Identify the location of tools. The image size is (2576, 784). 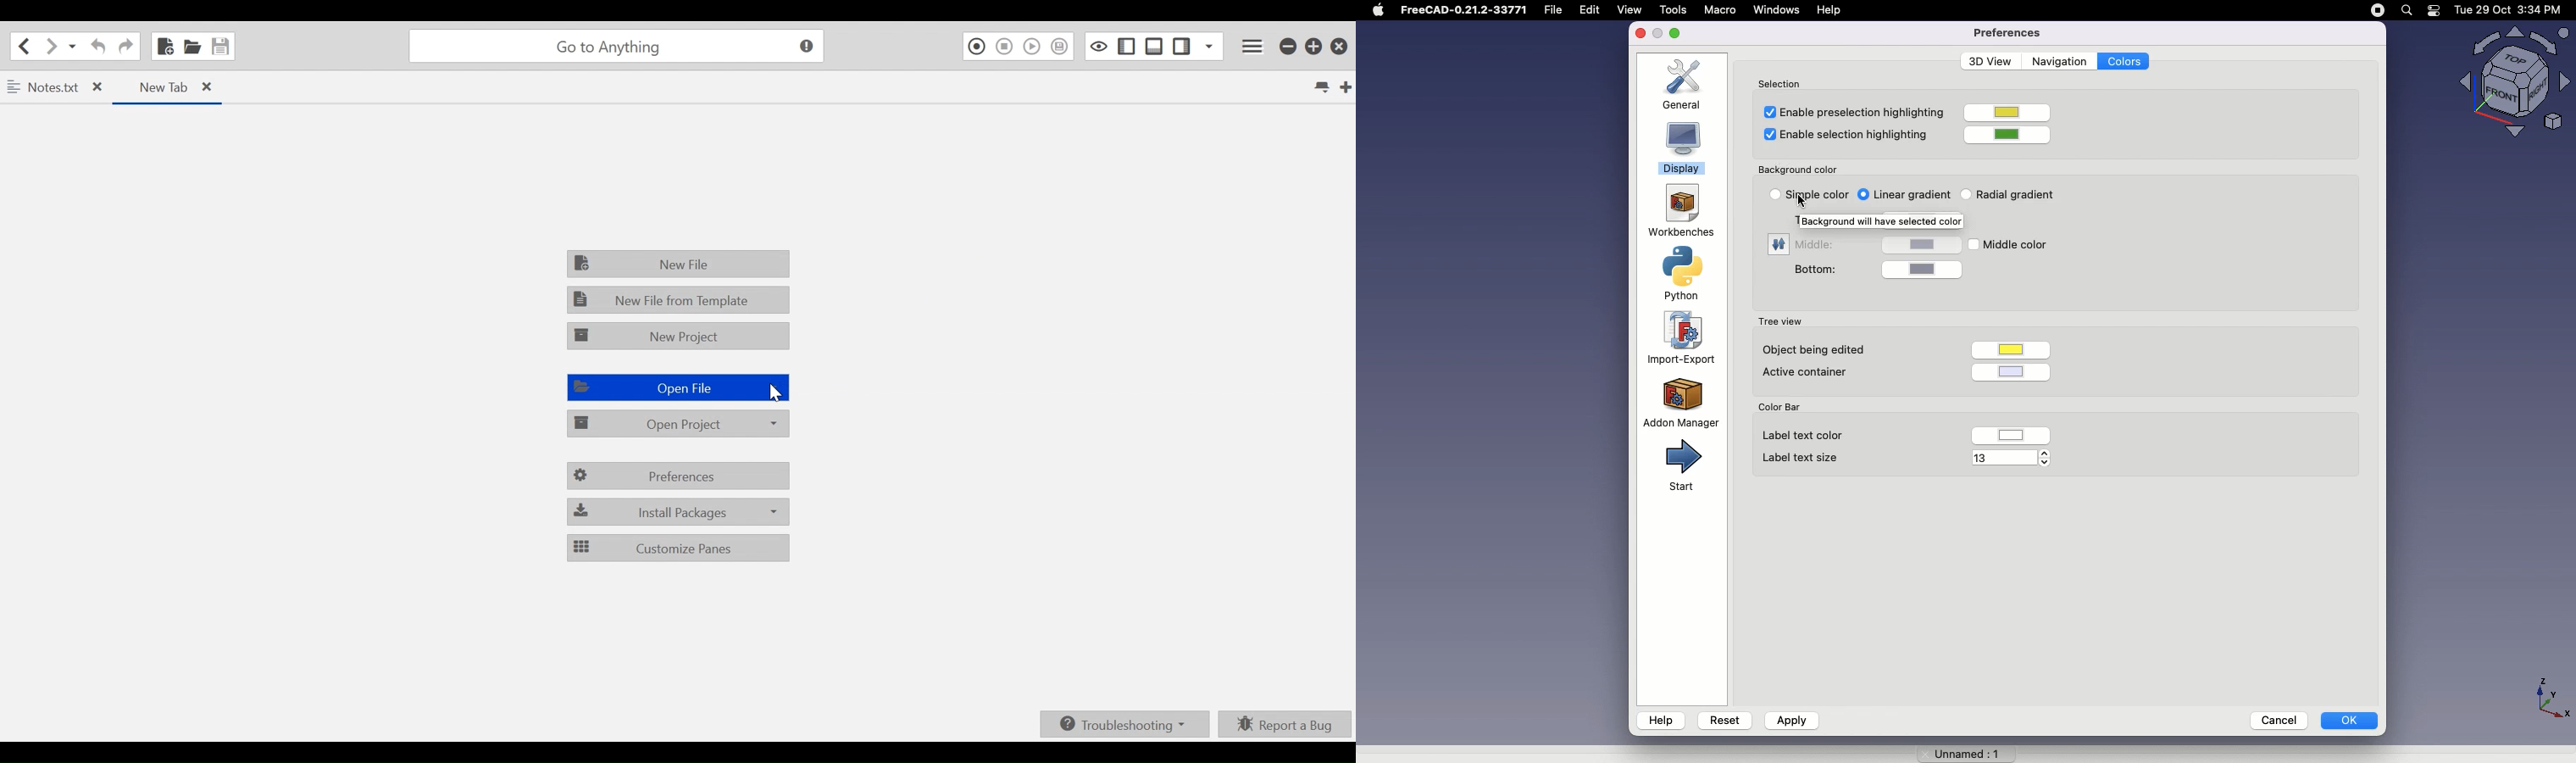
(1672, 9).